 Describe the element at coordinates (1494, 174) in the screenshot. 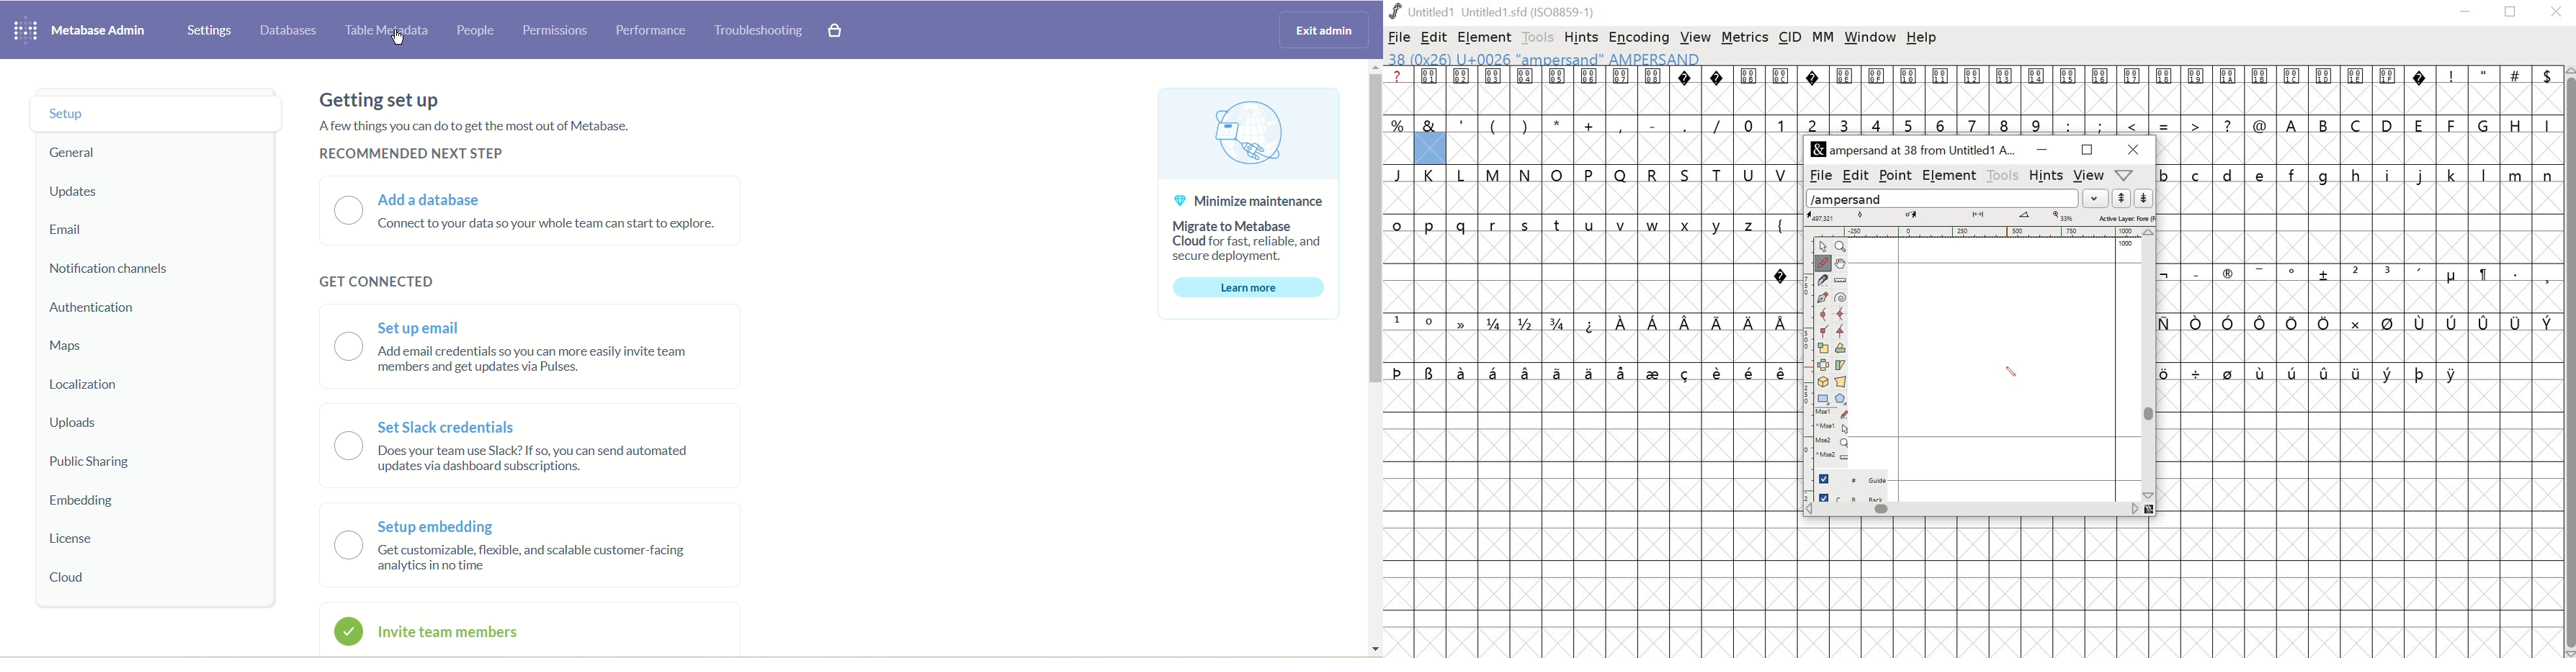

I see `M` at that location.